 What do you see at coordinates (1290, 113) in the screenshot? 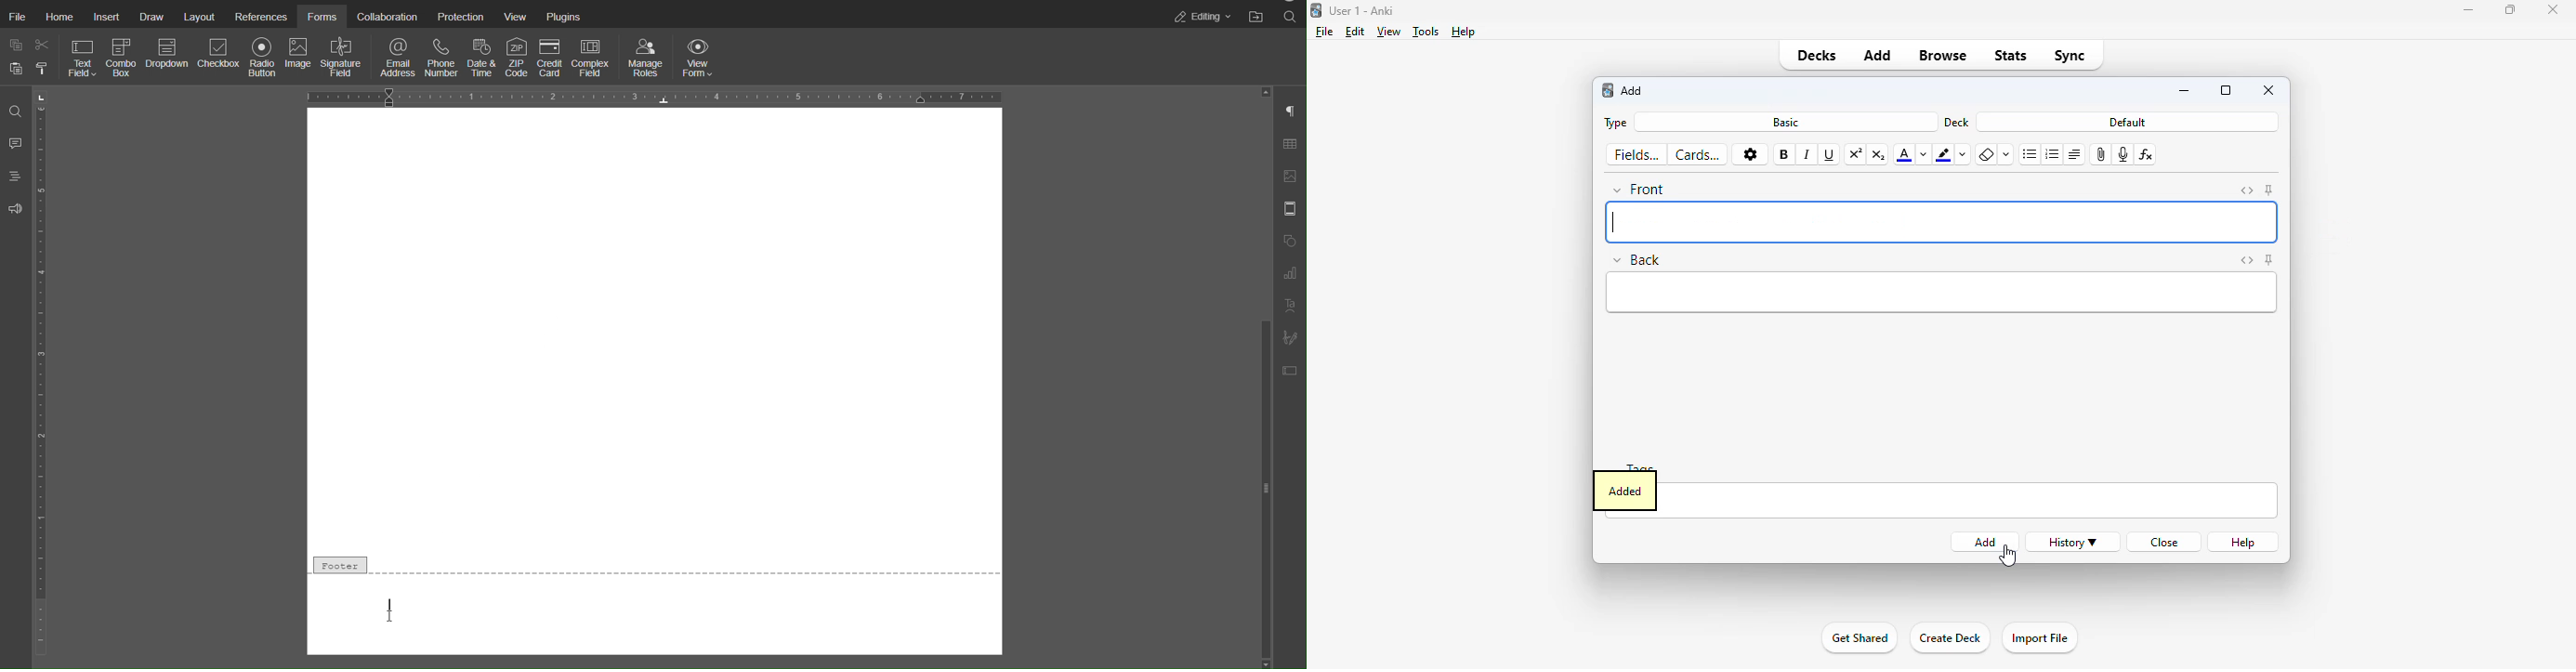
I see `Paragraph Settings` at bounding box center [1290, 113].